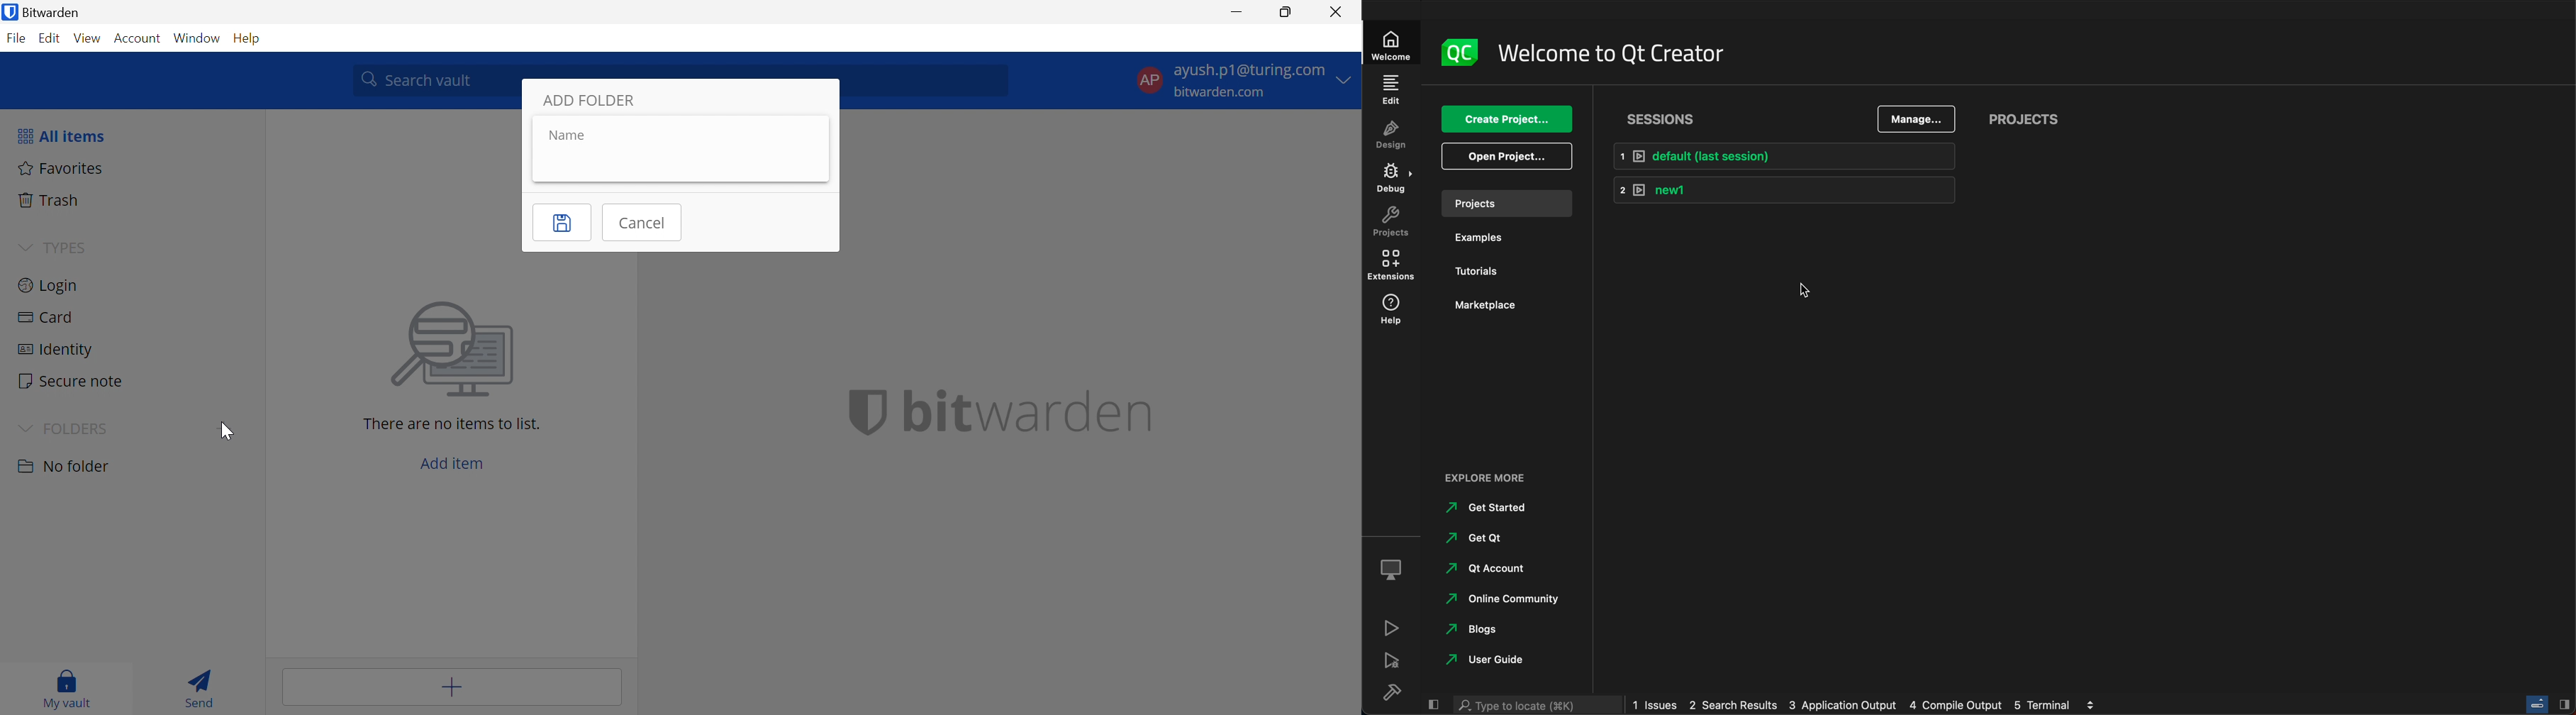  What do you see at coordinates (677, 165) in the screenshot?
I see `name input box` at bounding box center [677, 165].